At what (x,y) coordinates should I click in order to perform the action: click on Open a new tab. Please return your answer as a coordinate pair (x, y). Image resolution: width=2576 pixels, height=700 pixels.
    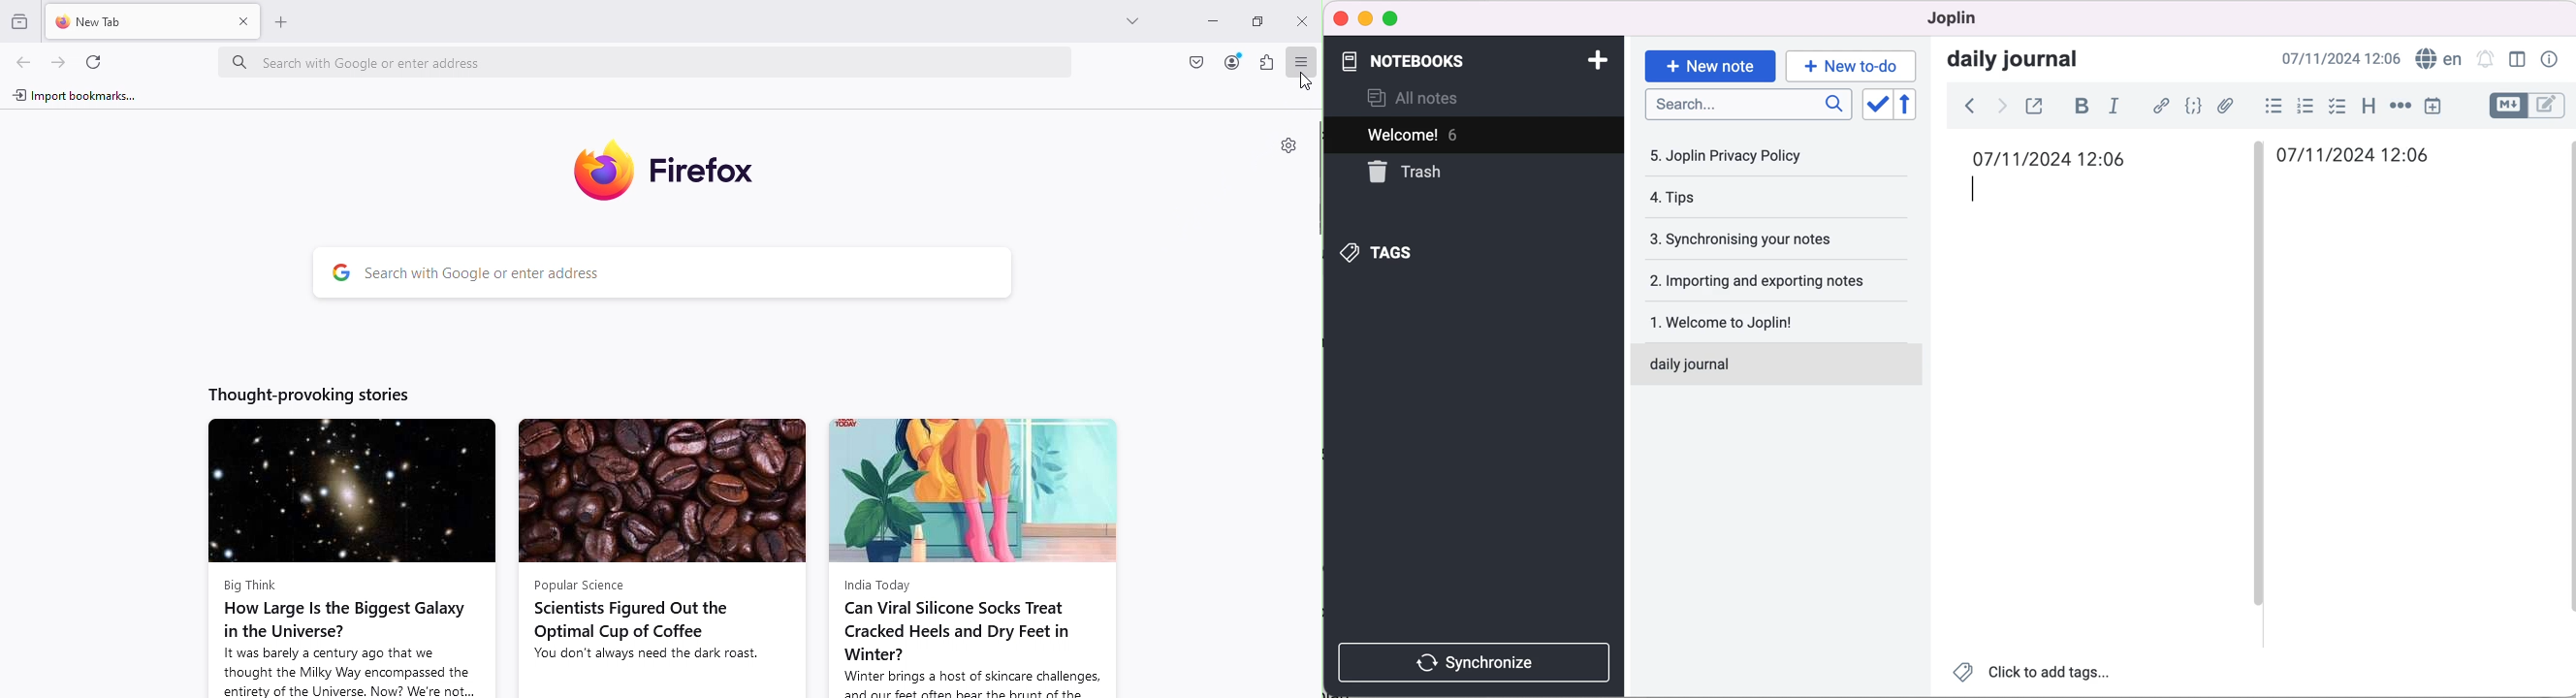
    Looking at the image, I should click on (282, 21).